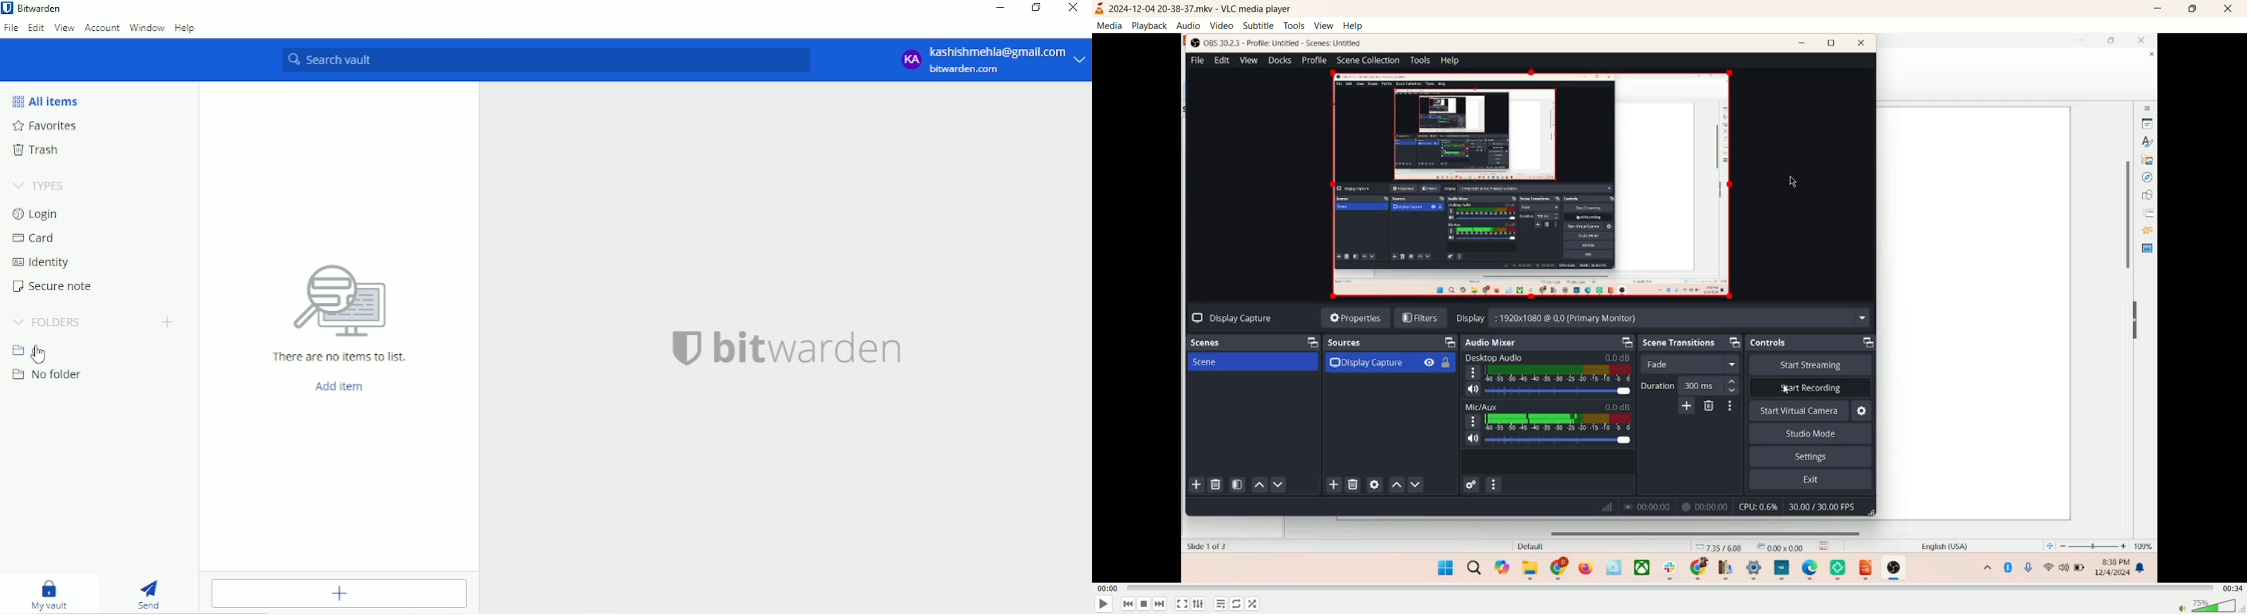  I want to click on subtitle, so click(1257, 25).